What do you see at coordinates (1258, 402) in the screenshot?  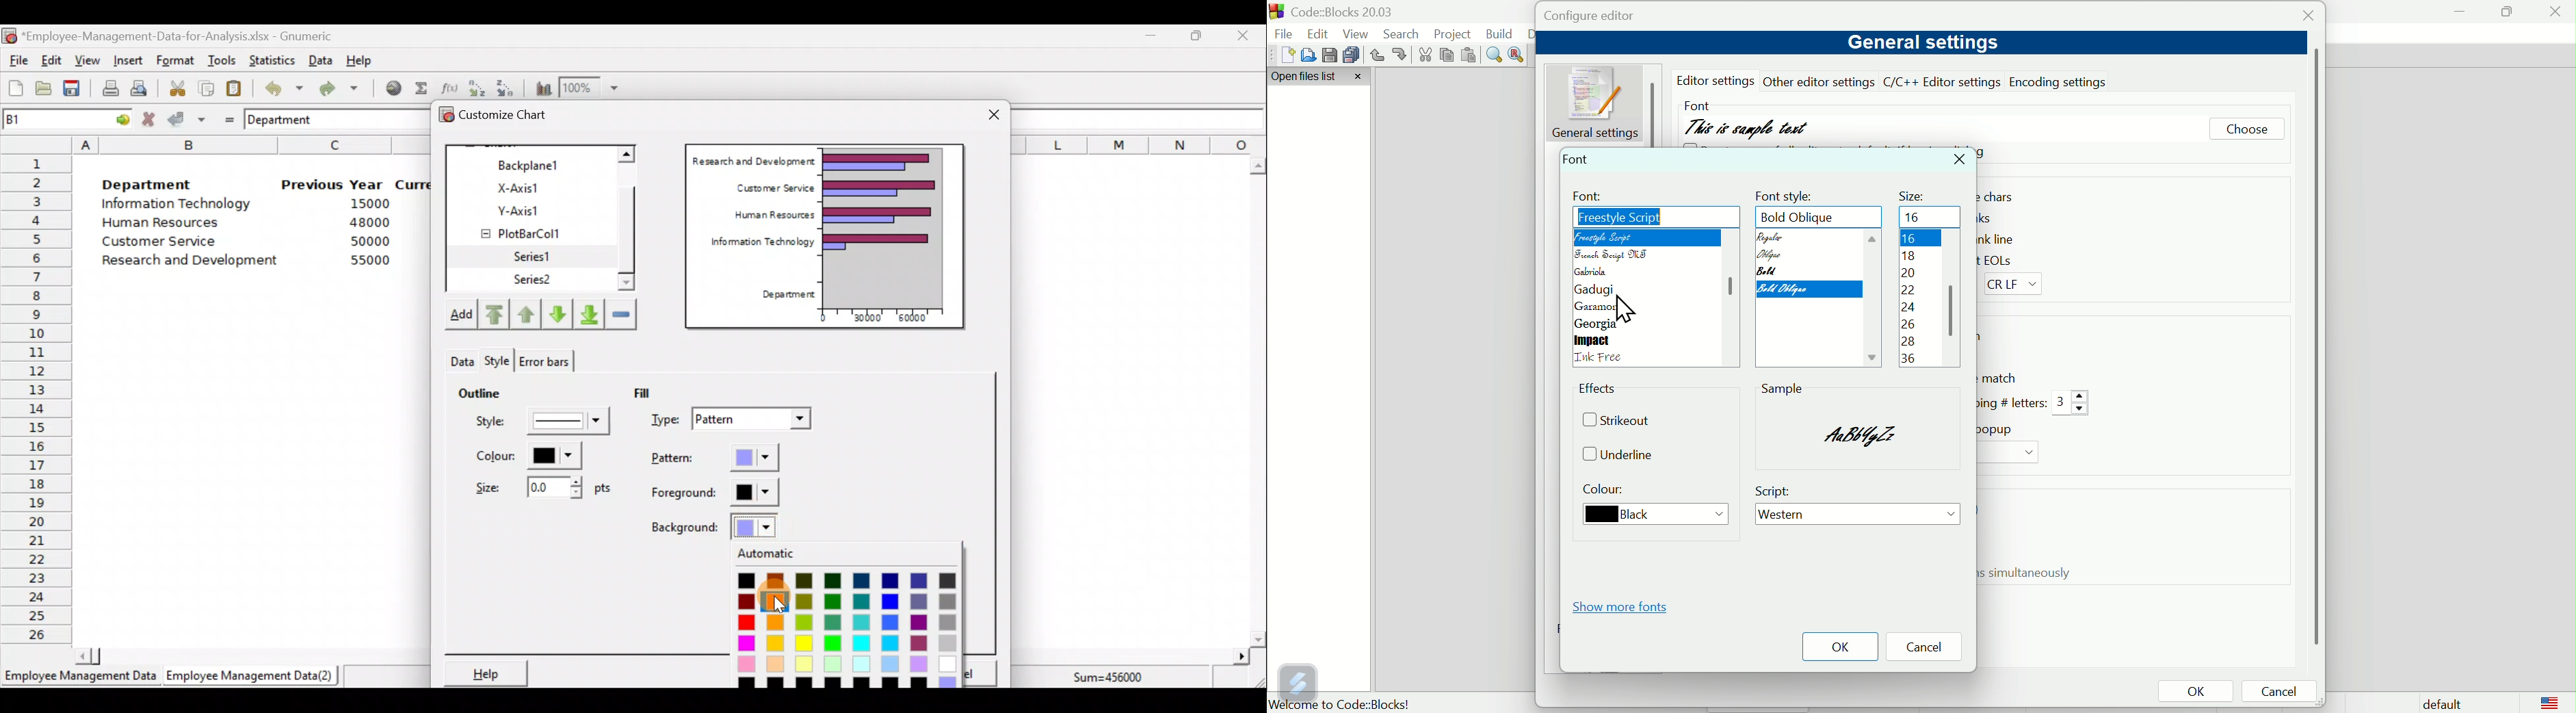 I see `Scroll bar` at bounding box center [1258, 402].